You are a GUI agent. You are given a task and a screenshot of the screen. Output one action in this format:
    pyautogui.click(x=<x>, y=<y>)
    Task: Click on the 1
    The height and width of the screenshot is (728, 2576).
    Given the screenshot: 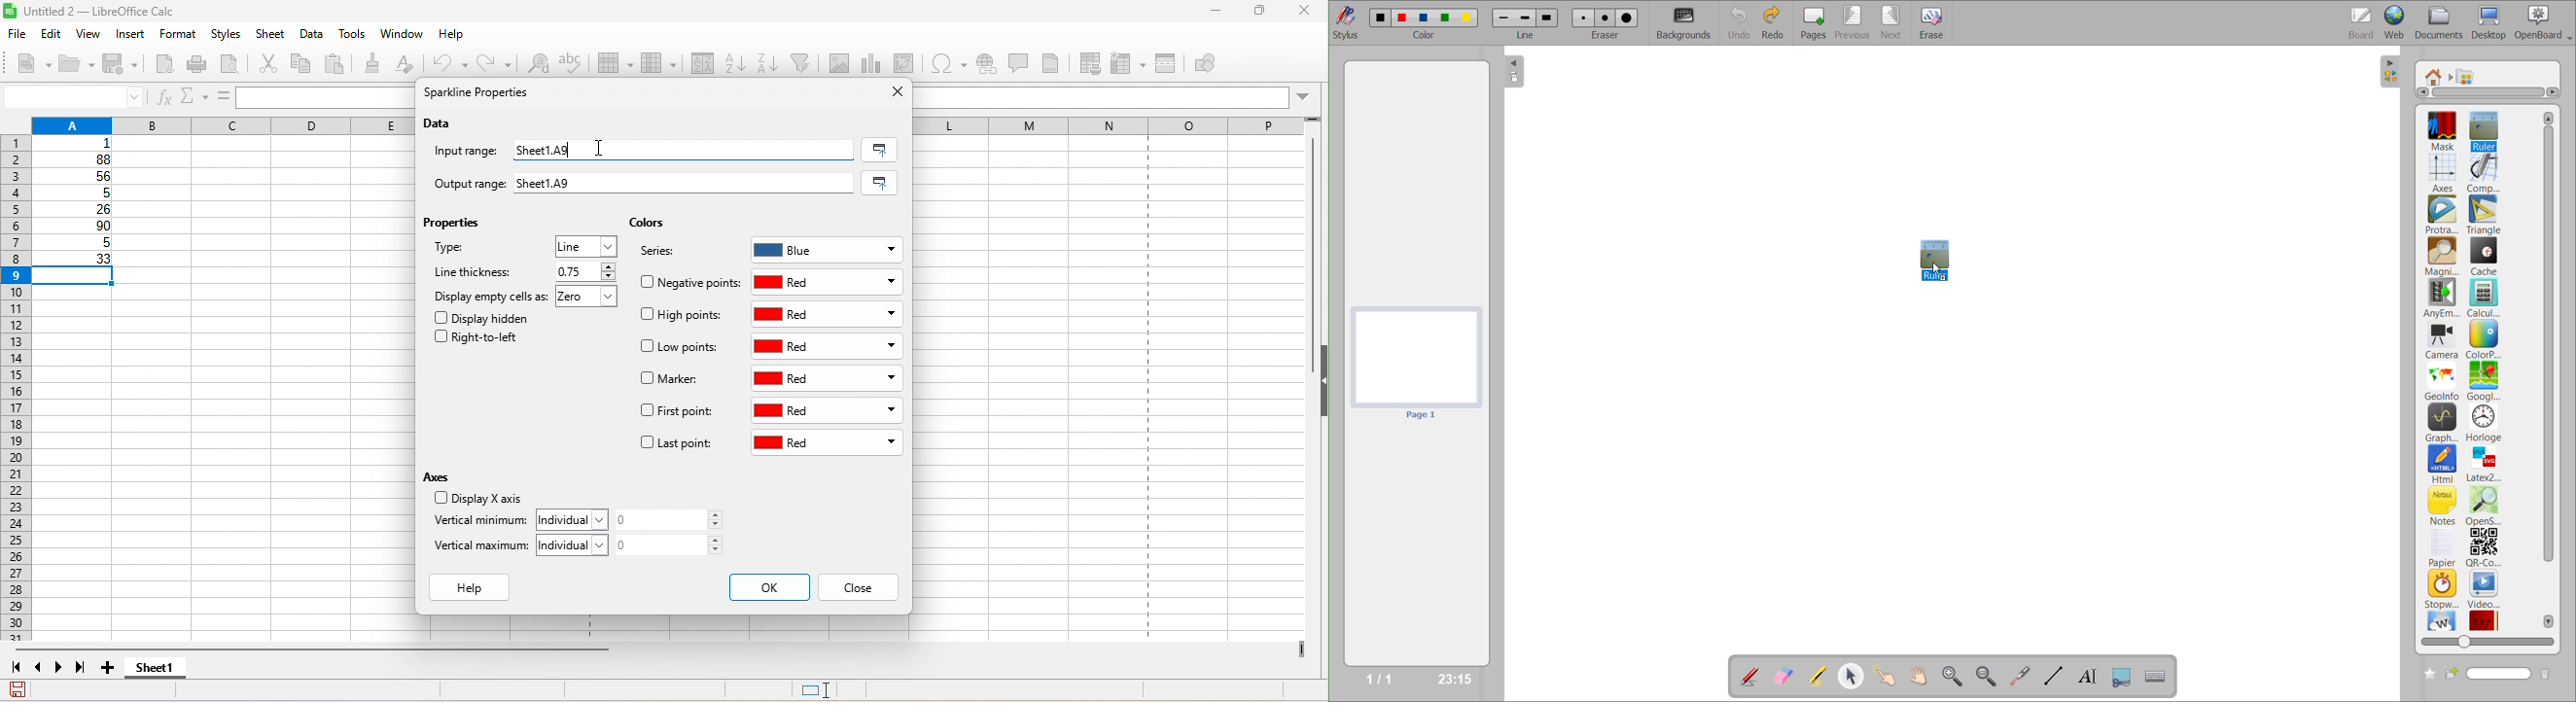 What is the action you would take?
    pyautogui.click(x=80, y=144)
    